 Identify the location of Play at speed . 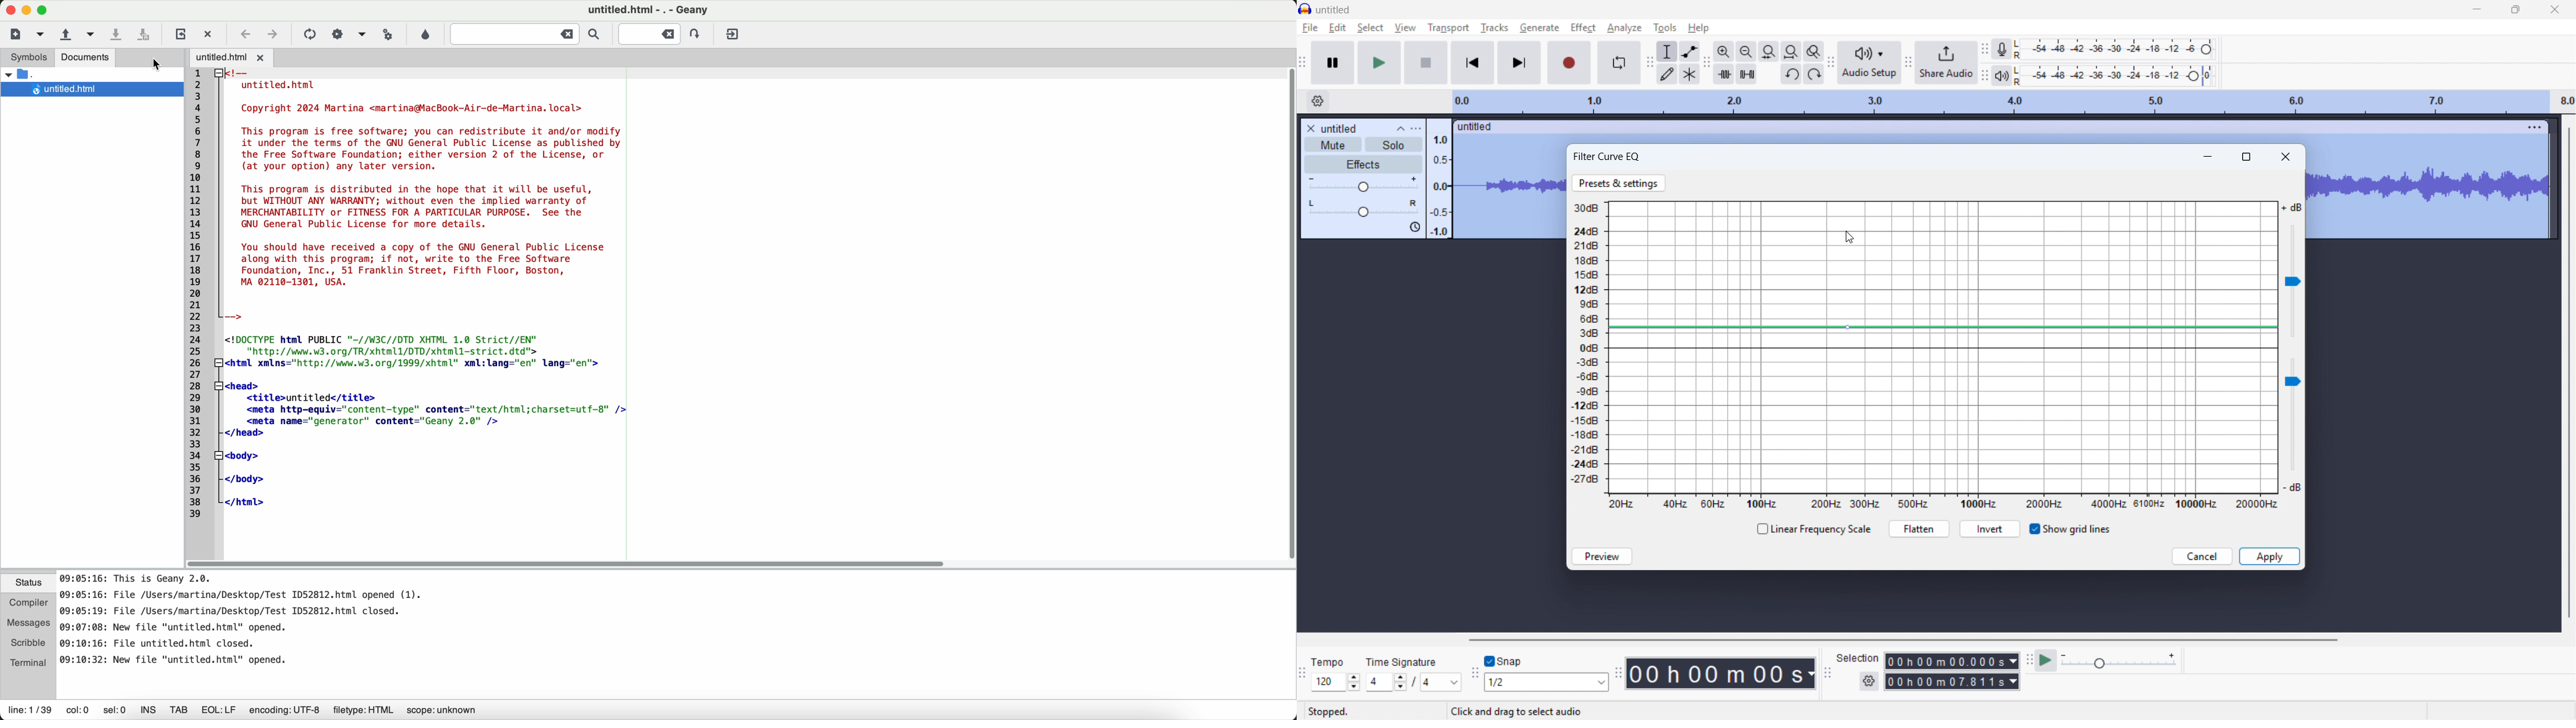
(2044, 661).